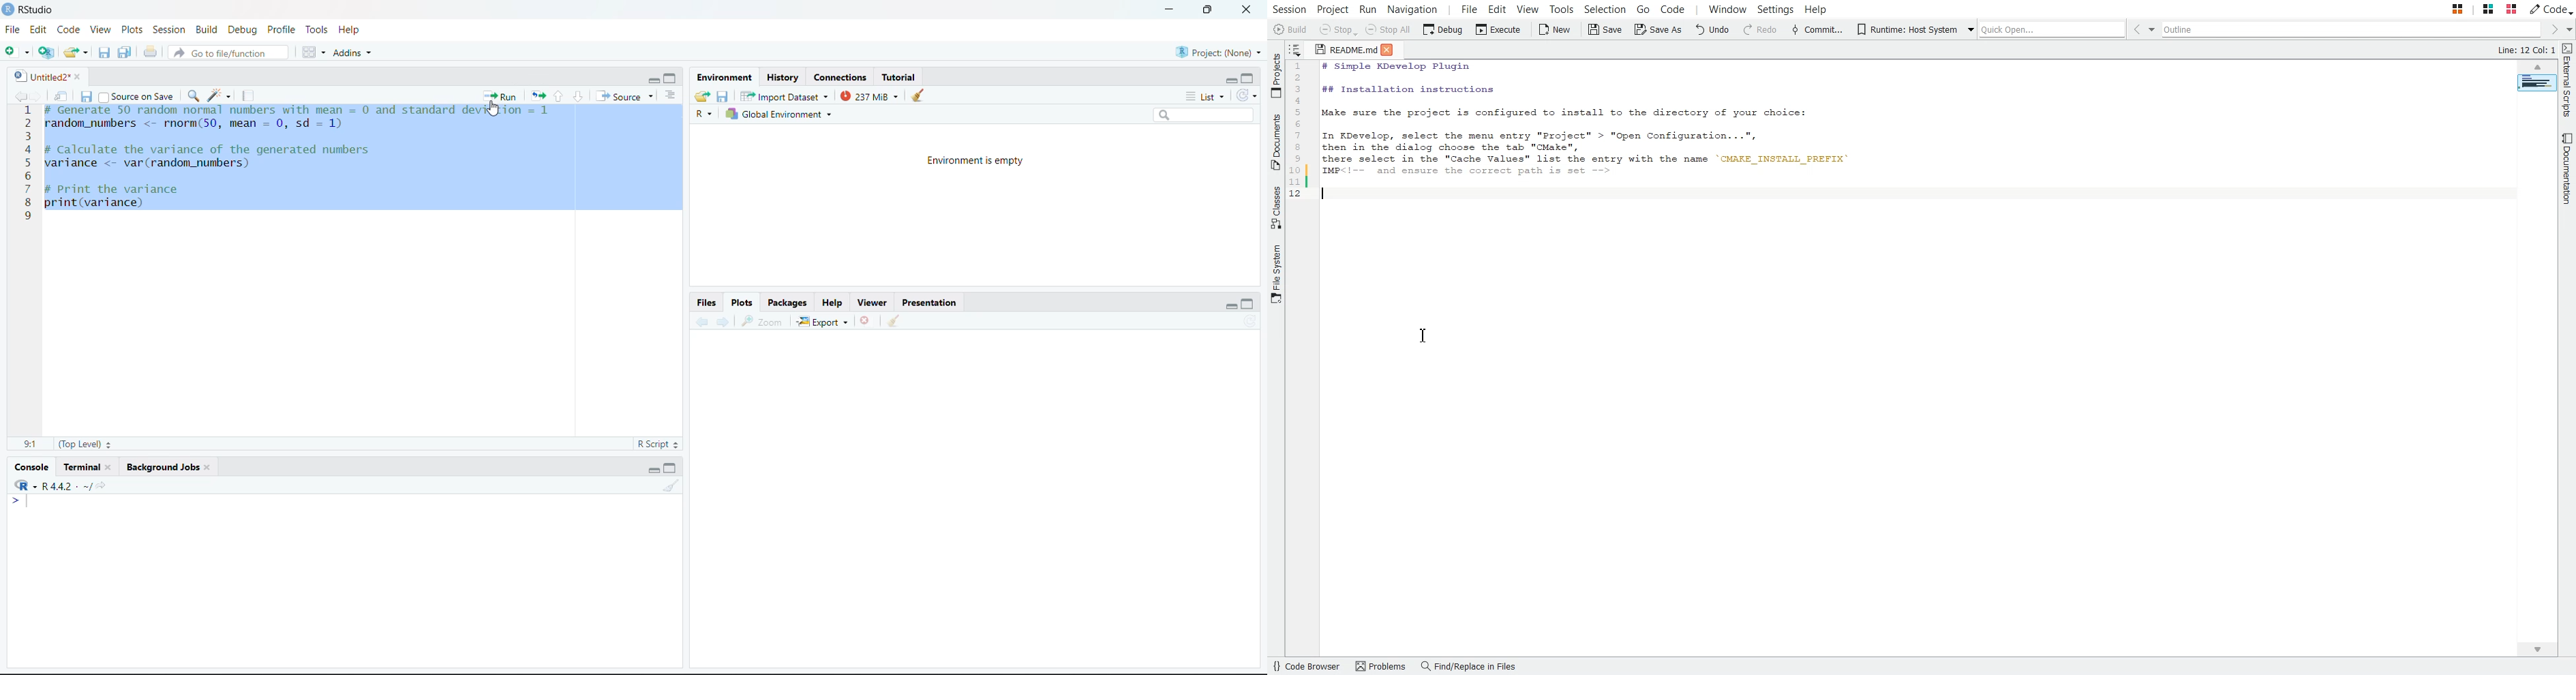  What do you see at coordinates (85, 444) in the screenshot?
I see `Top Level` at bounding box center [85, 444].